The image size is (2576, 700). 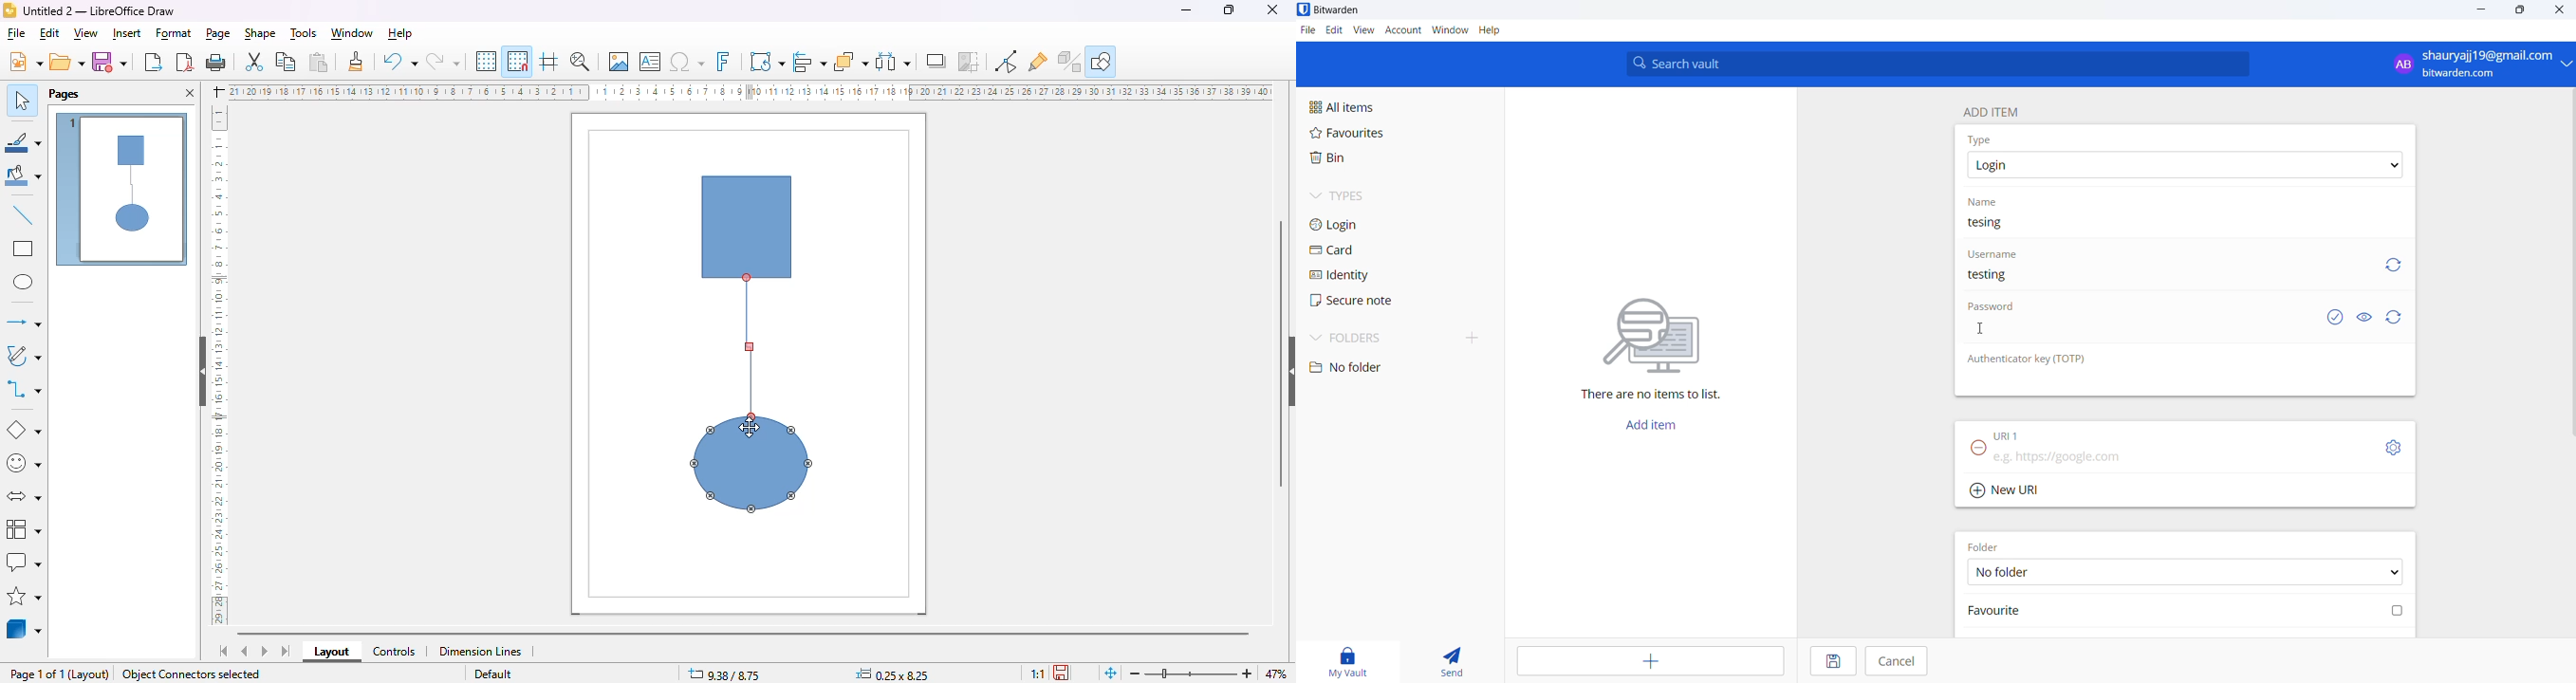 I want to click on identity, so click(x=1347, y=275).